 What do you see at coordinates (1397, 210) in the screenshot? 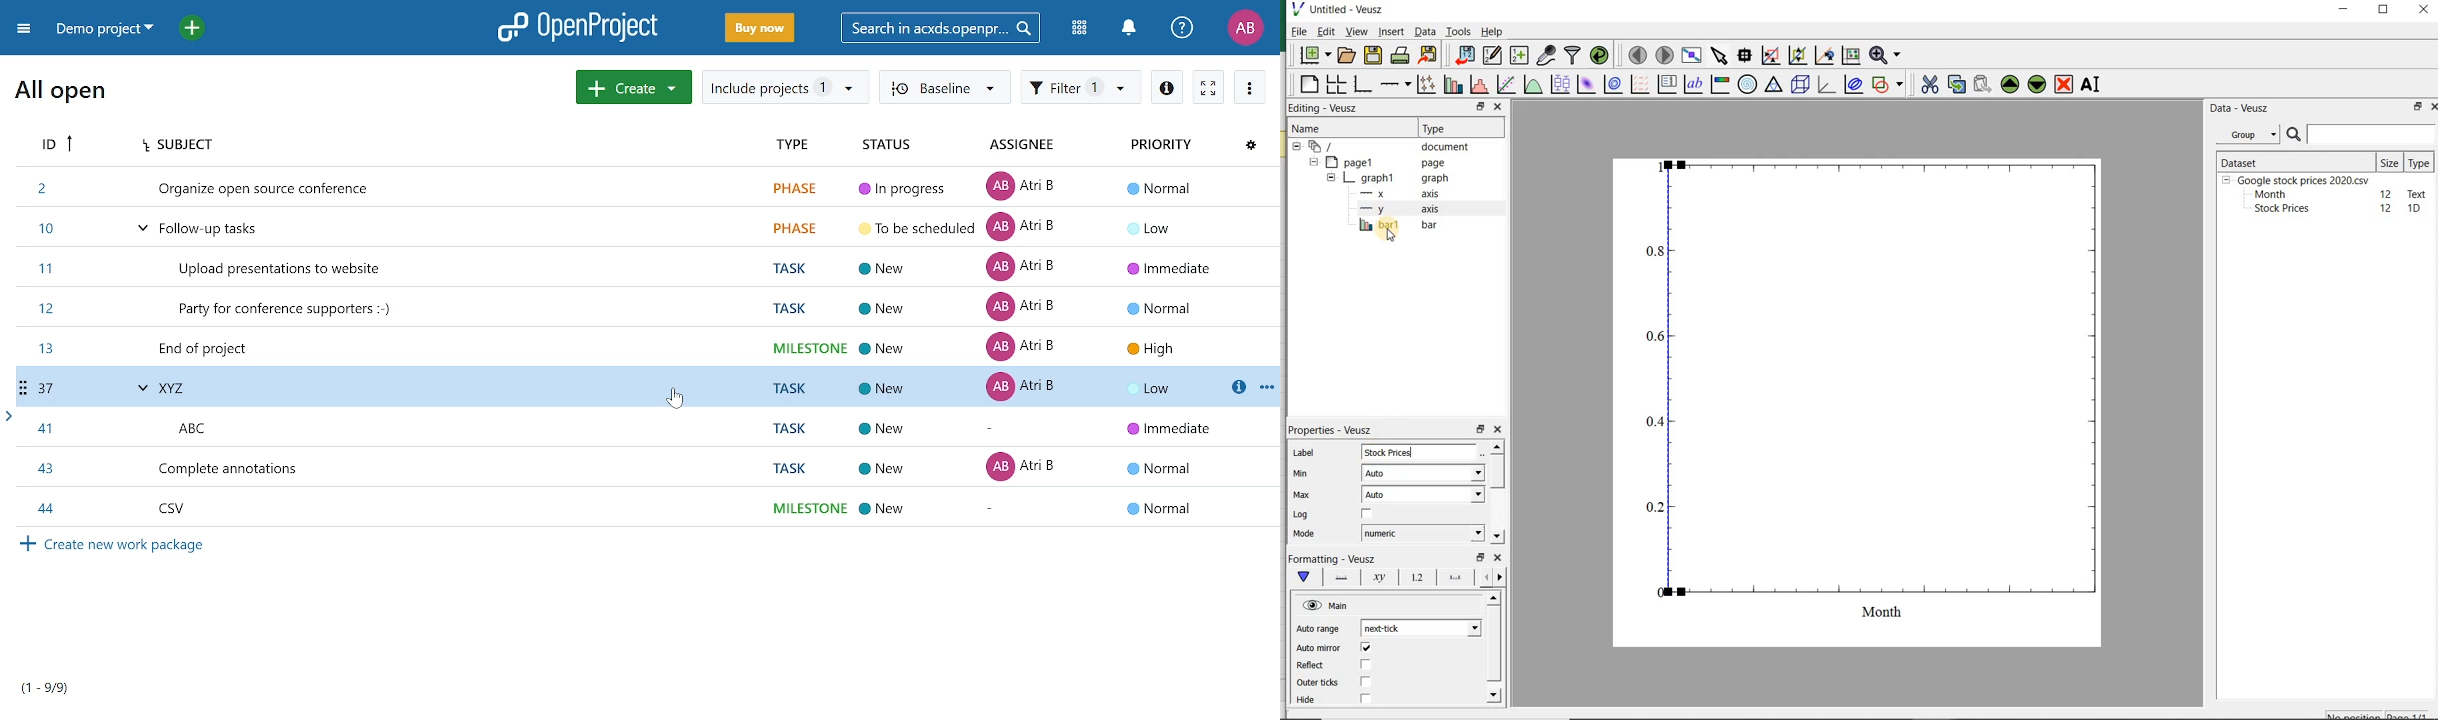
I see `y-axis` at bounding box center [1397, 210].